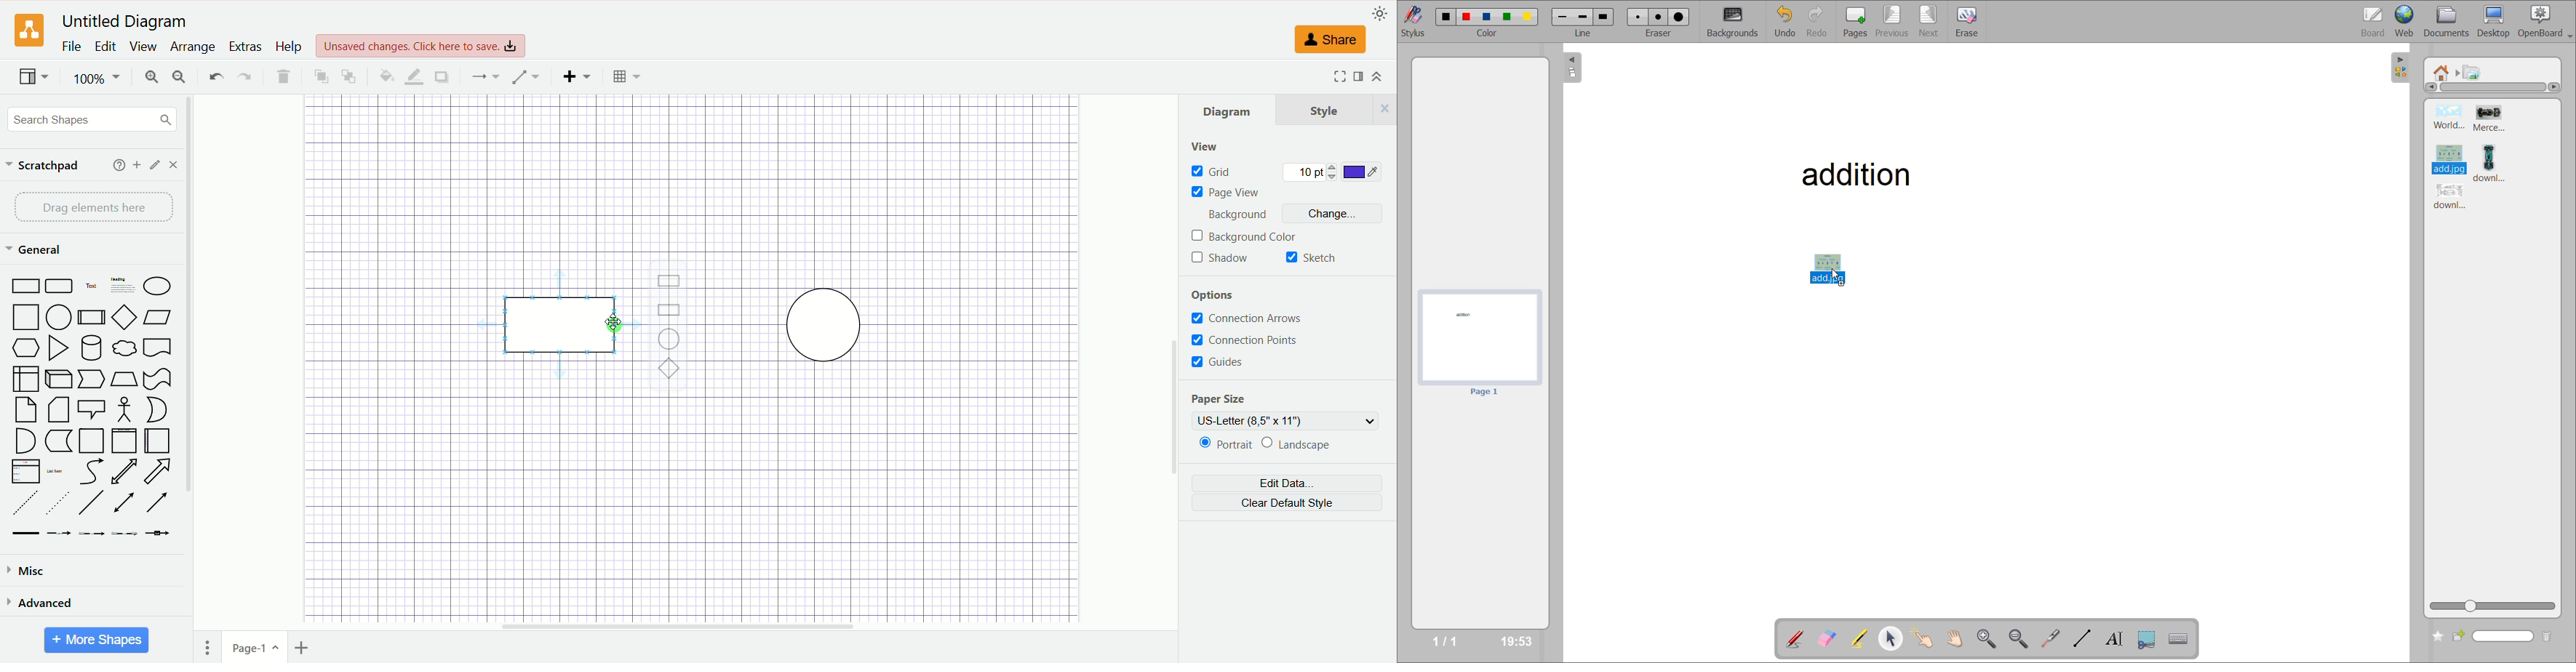  Describe the element at coordinates (1505, 18) in the screenshot. I see `color 4` at that location.